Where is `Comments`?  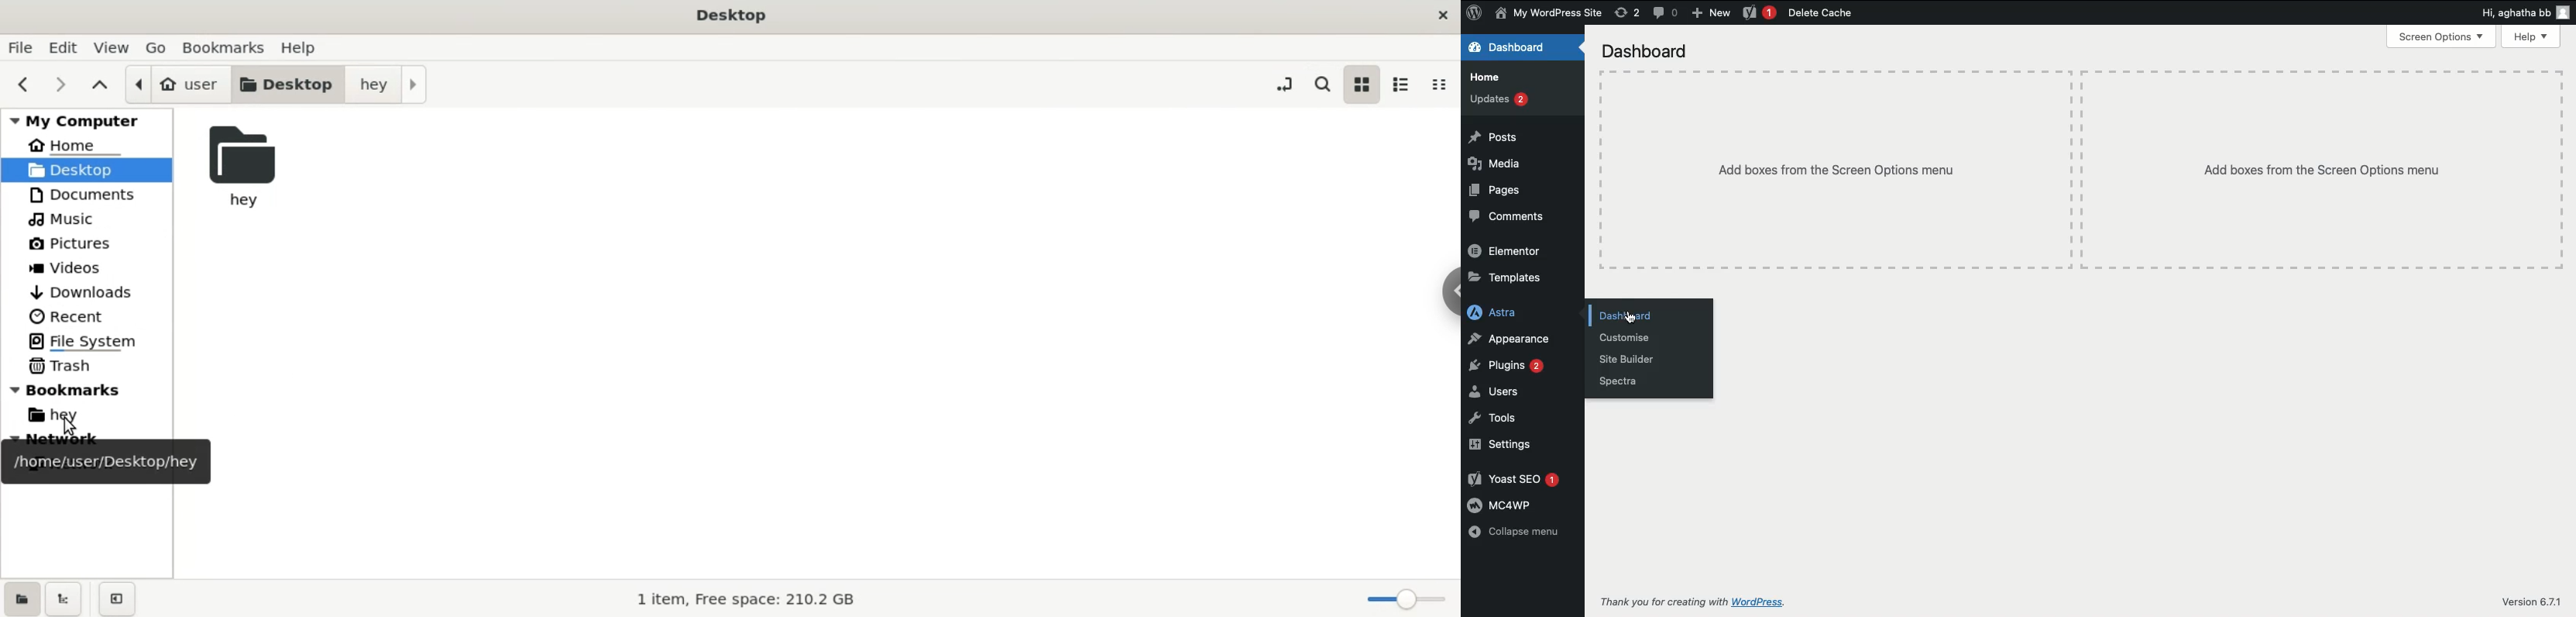
Comments is located at coordinates (1510, 215).